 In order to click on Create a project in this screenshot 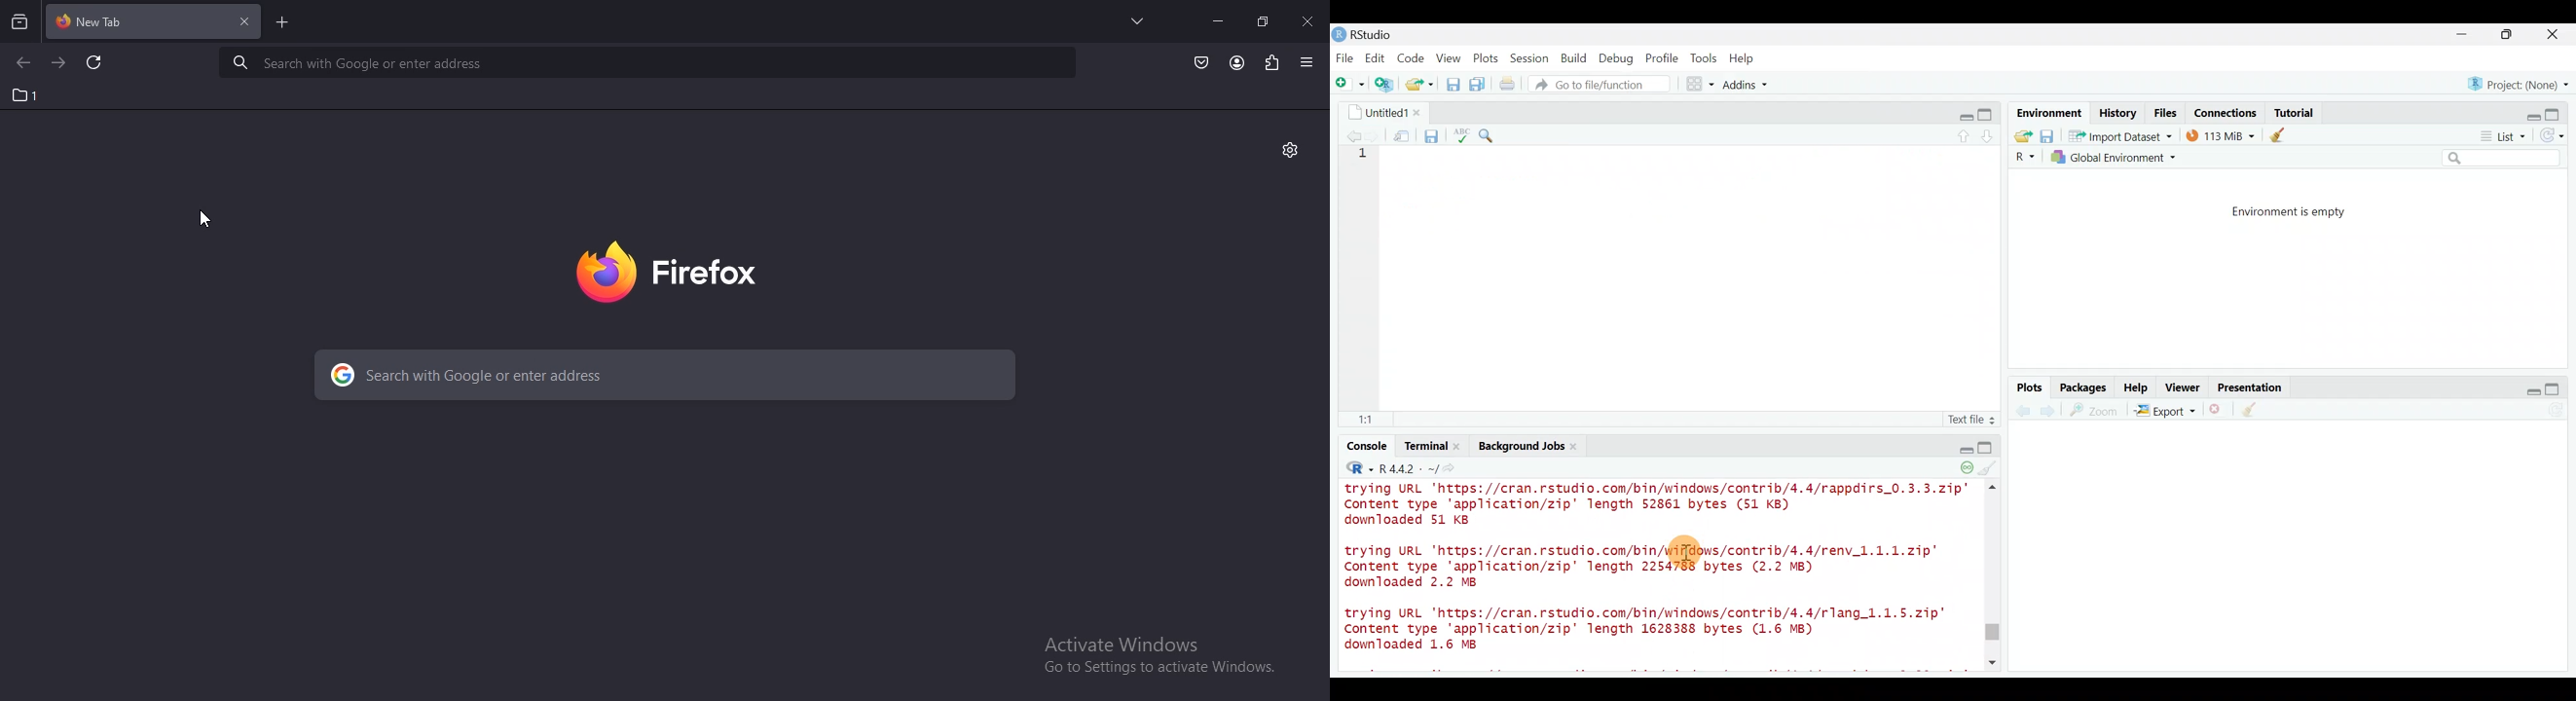, I will do `click(1386, 85)`.